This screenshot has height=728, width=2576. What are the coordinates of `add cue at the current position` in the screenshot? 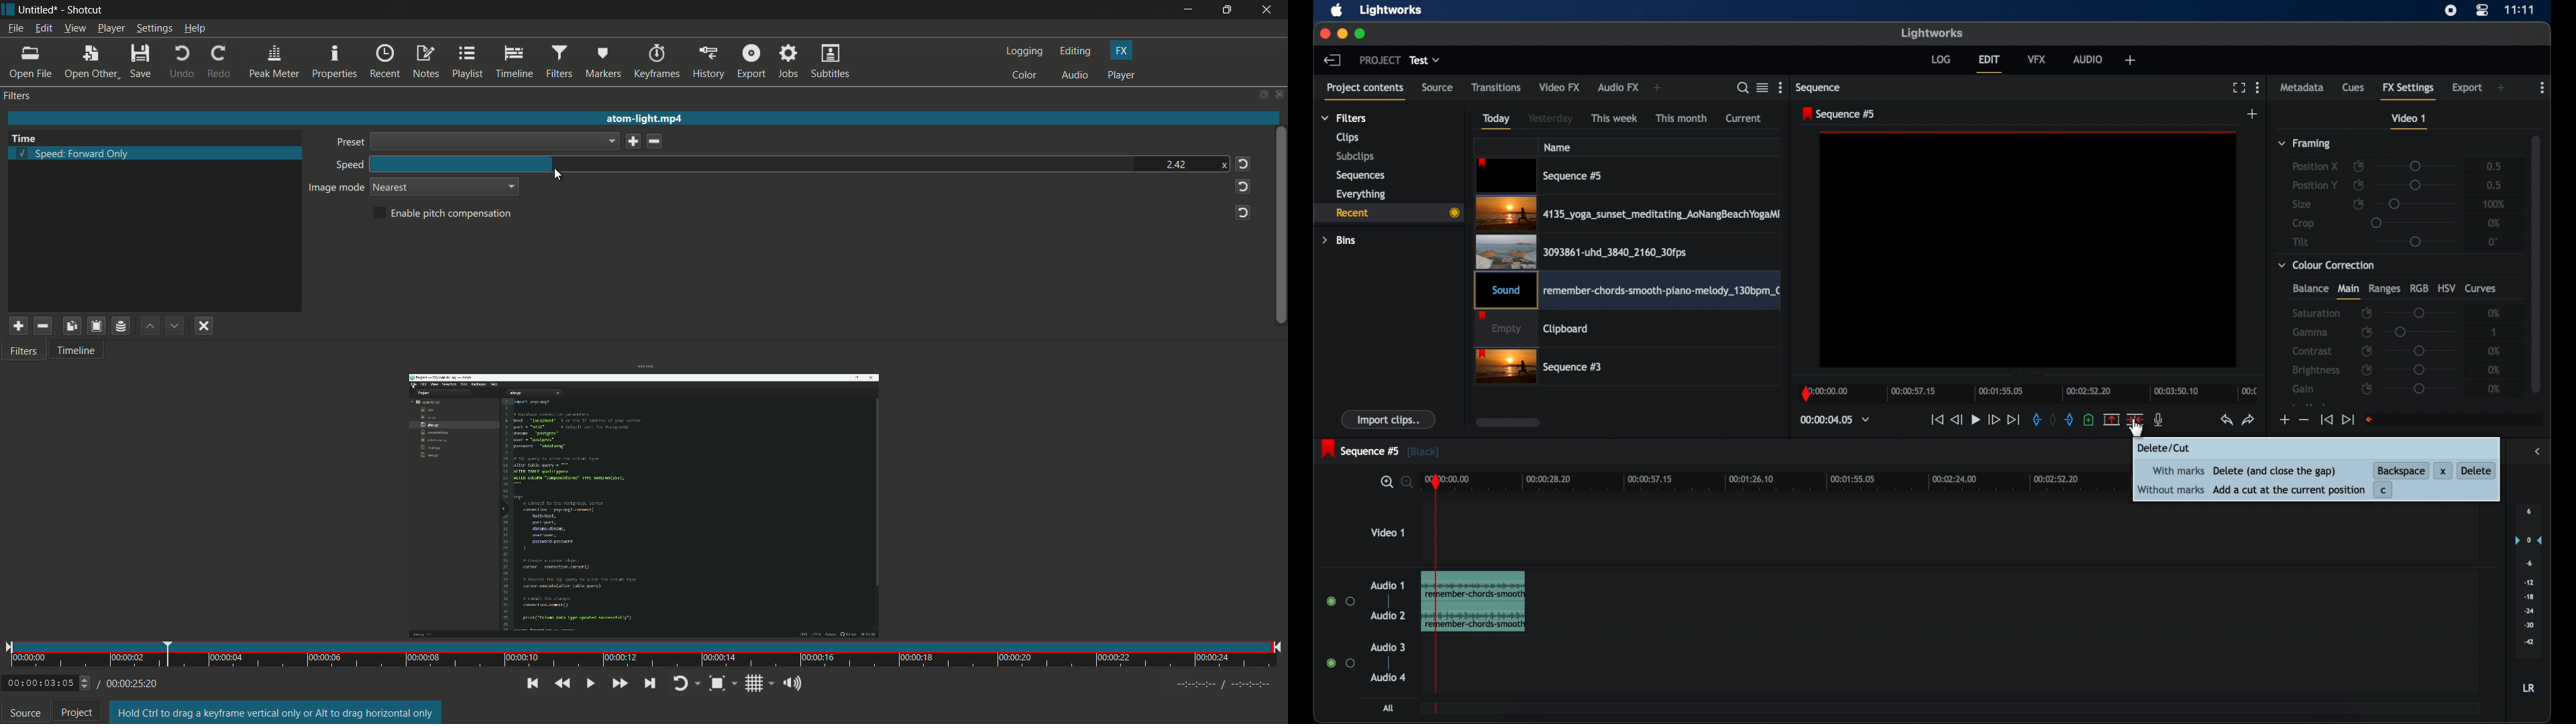 It's located at (2088, 419).